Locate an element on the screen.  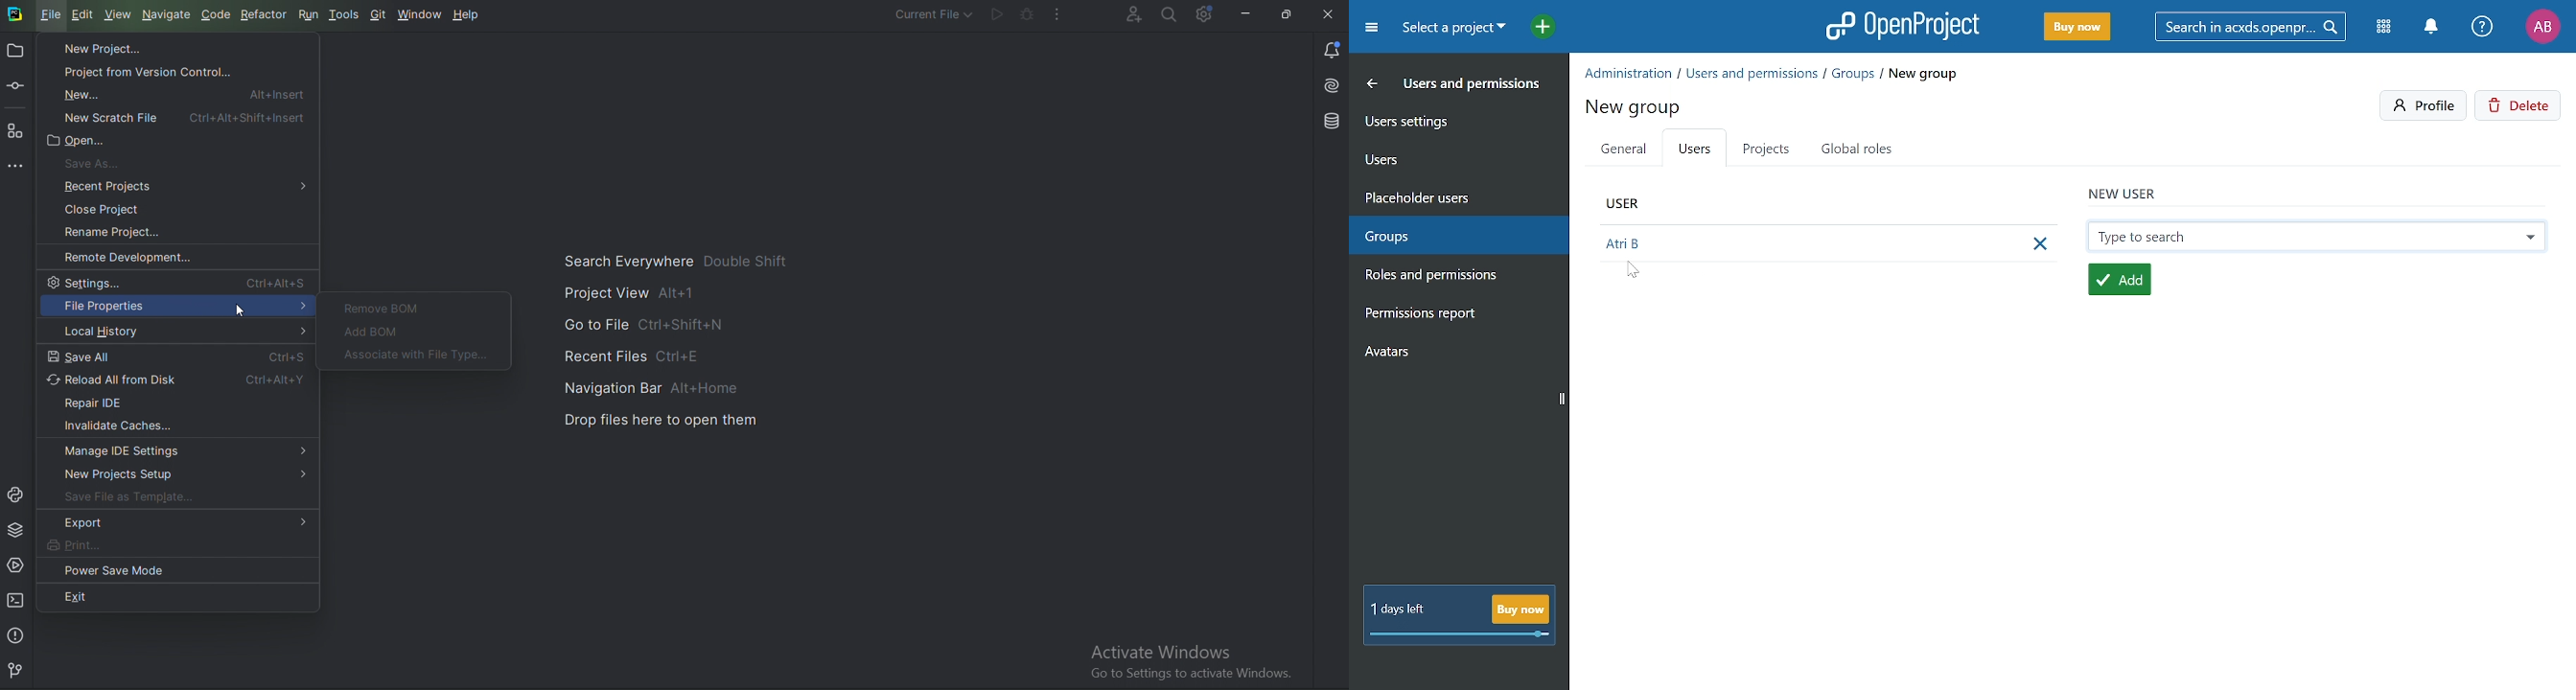
Help is located at coordinates (2483, 28).